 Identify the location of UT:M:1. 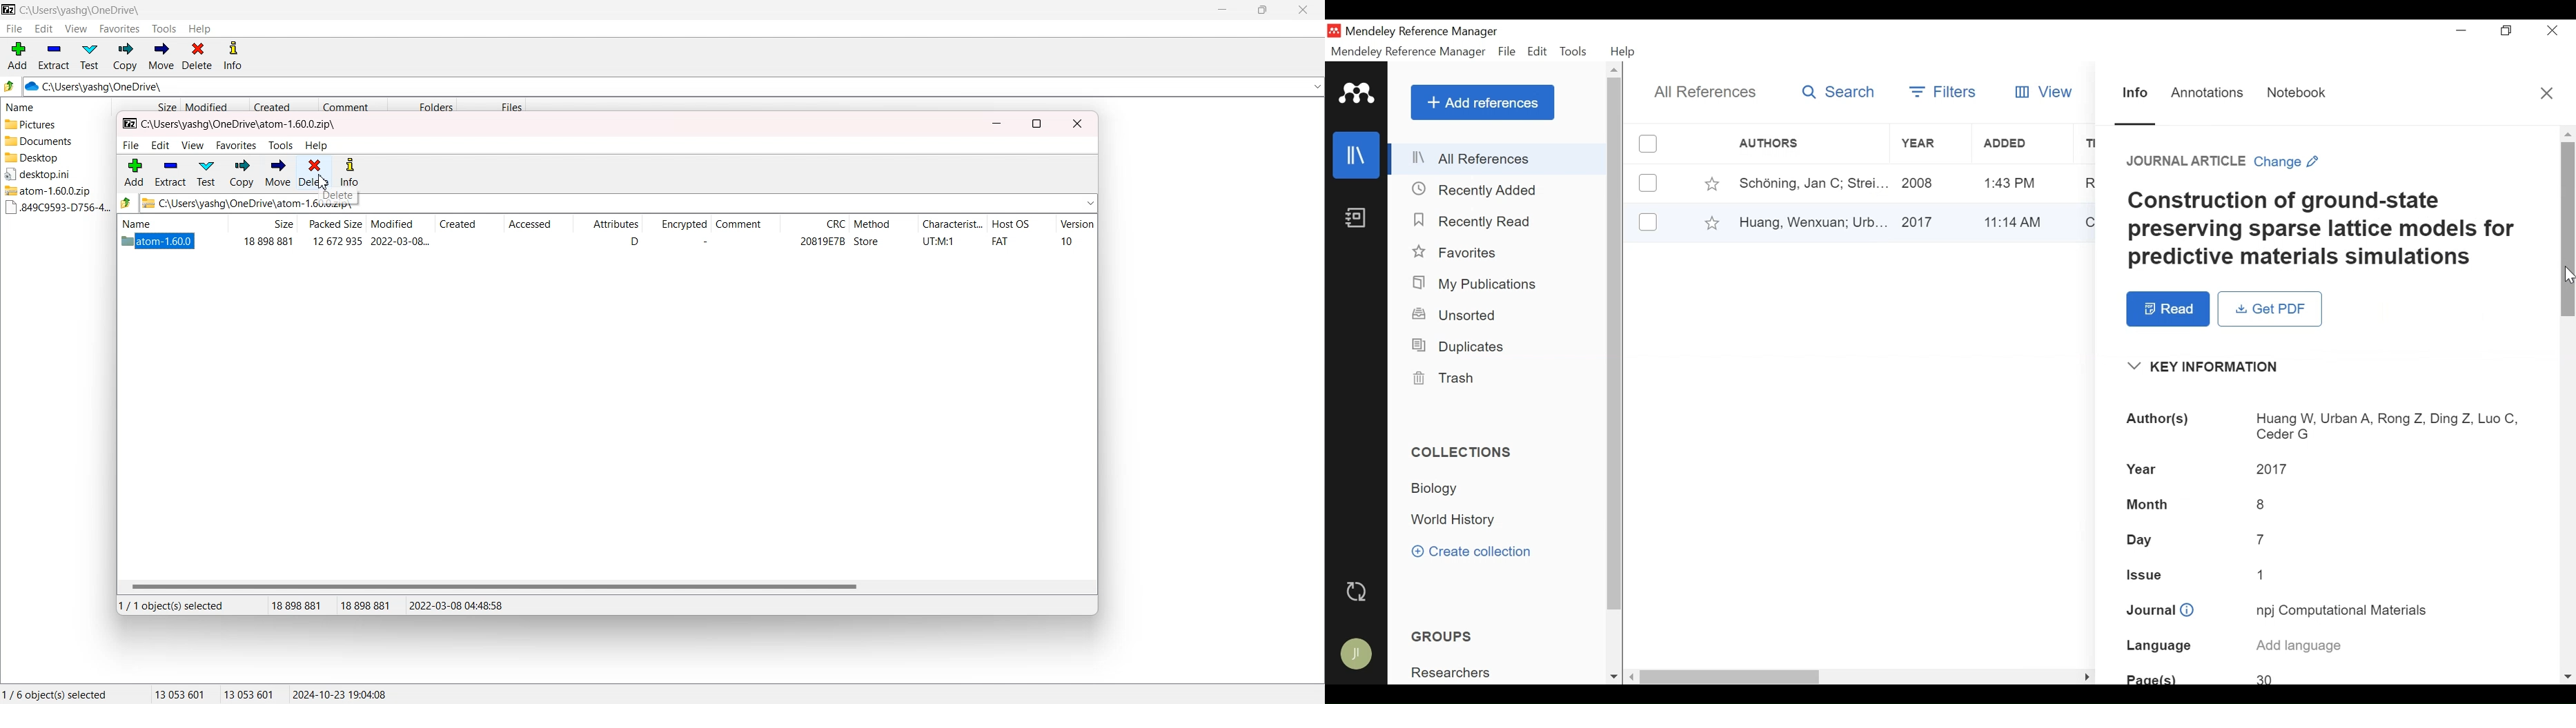
(938, 242).